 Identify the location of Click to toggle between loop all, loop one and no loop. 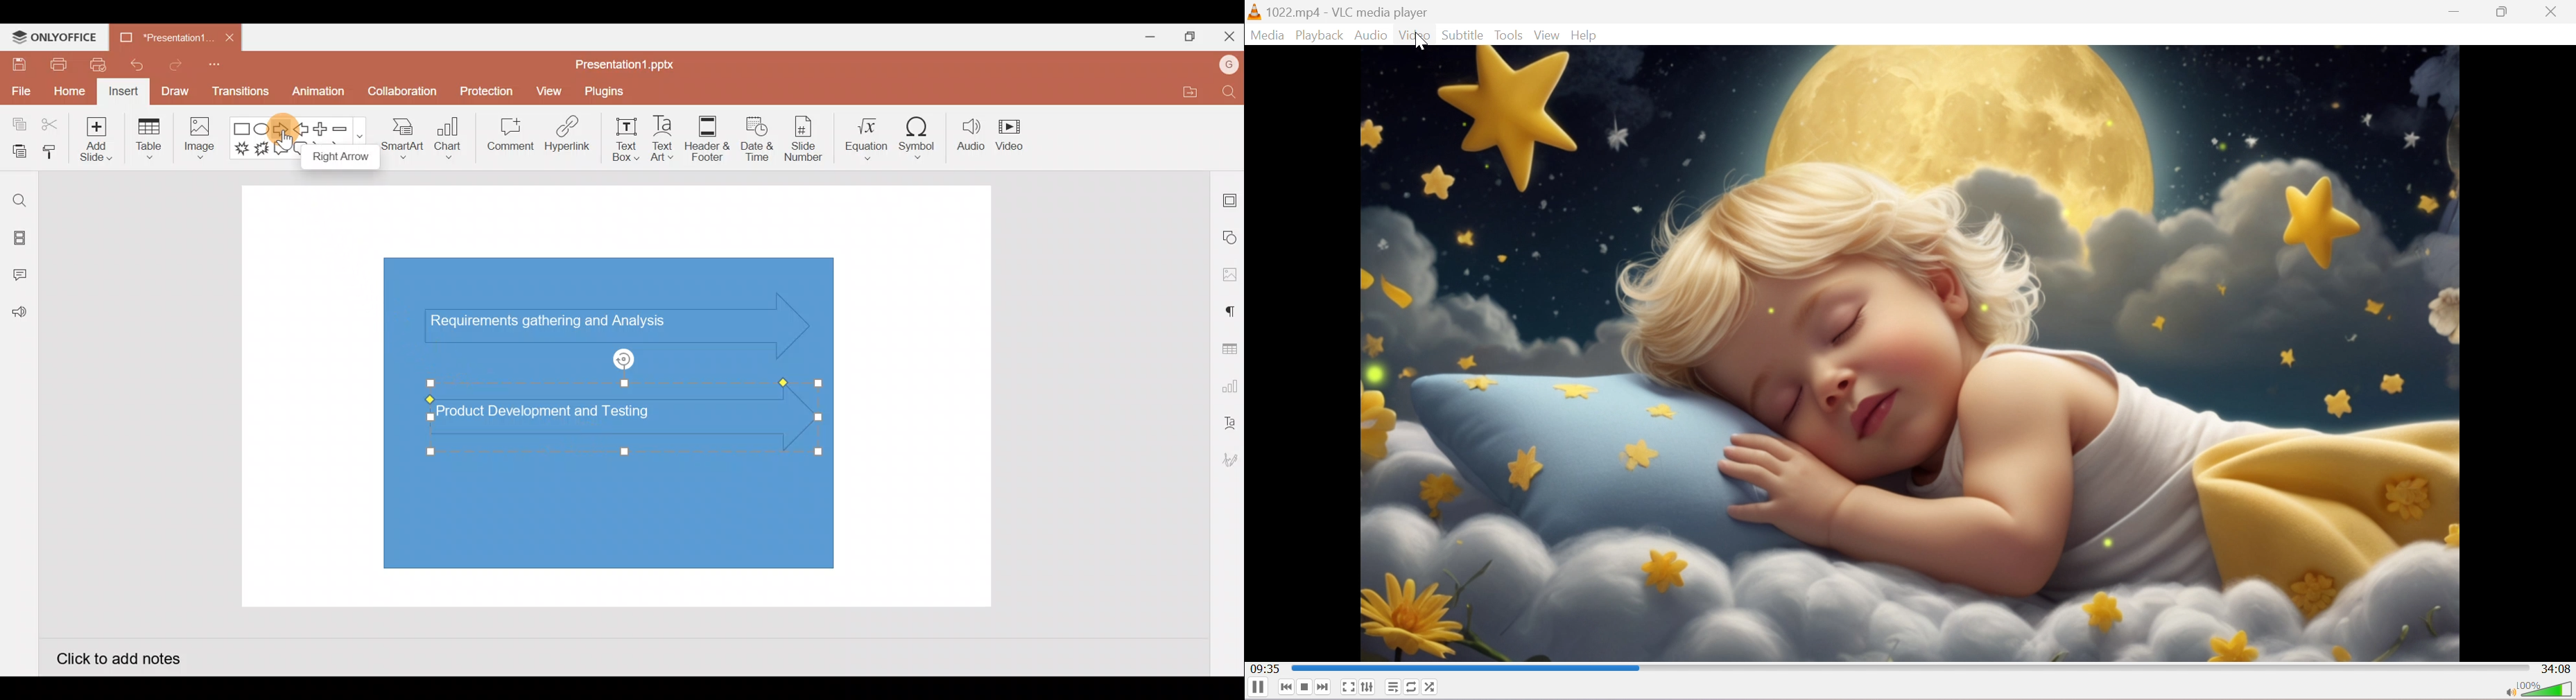
(1412, 686).